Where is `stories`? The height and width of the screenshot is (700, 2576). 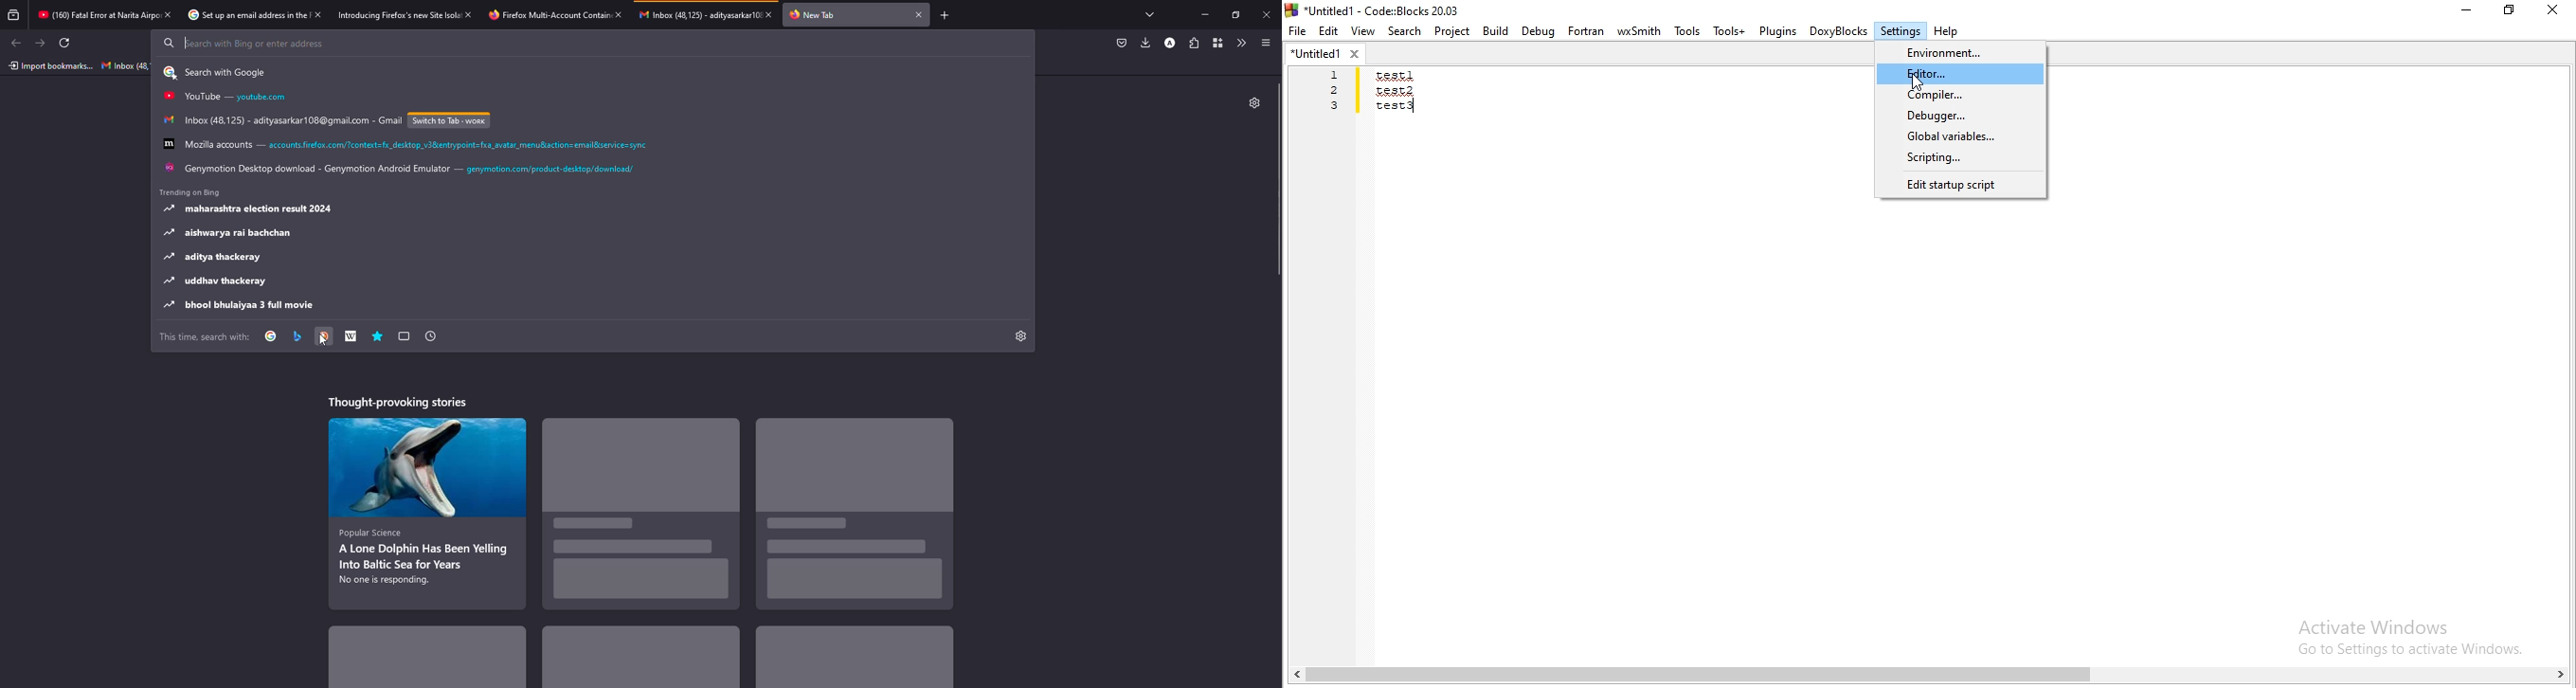 stories is located at coordinates (402, 402).